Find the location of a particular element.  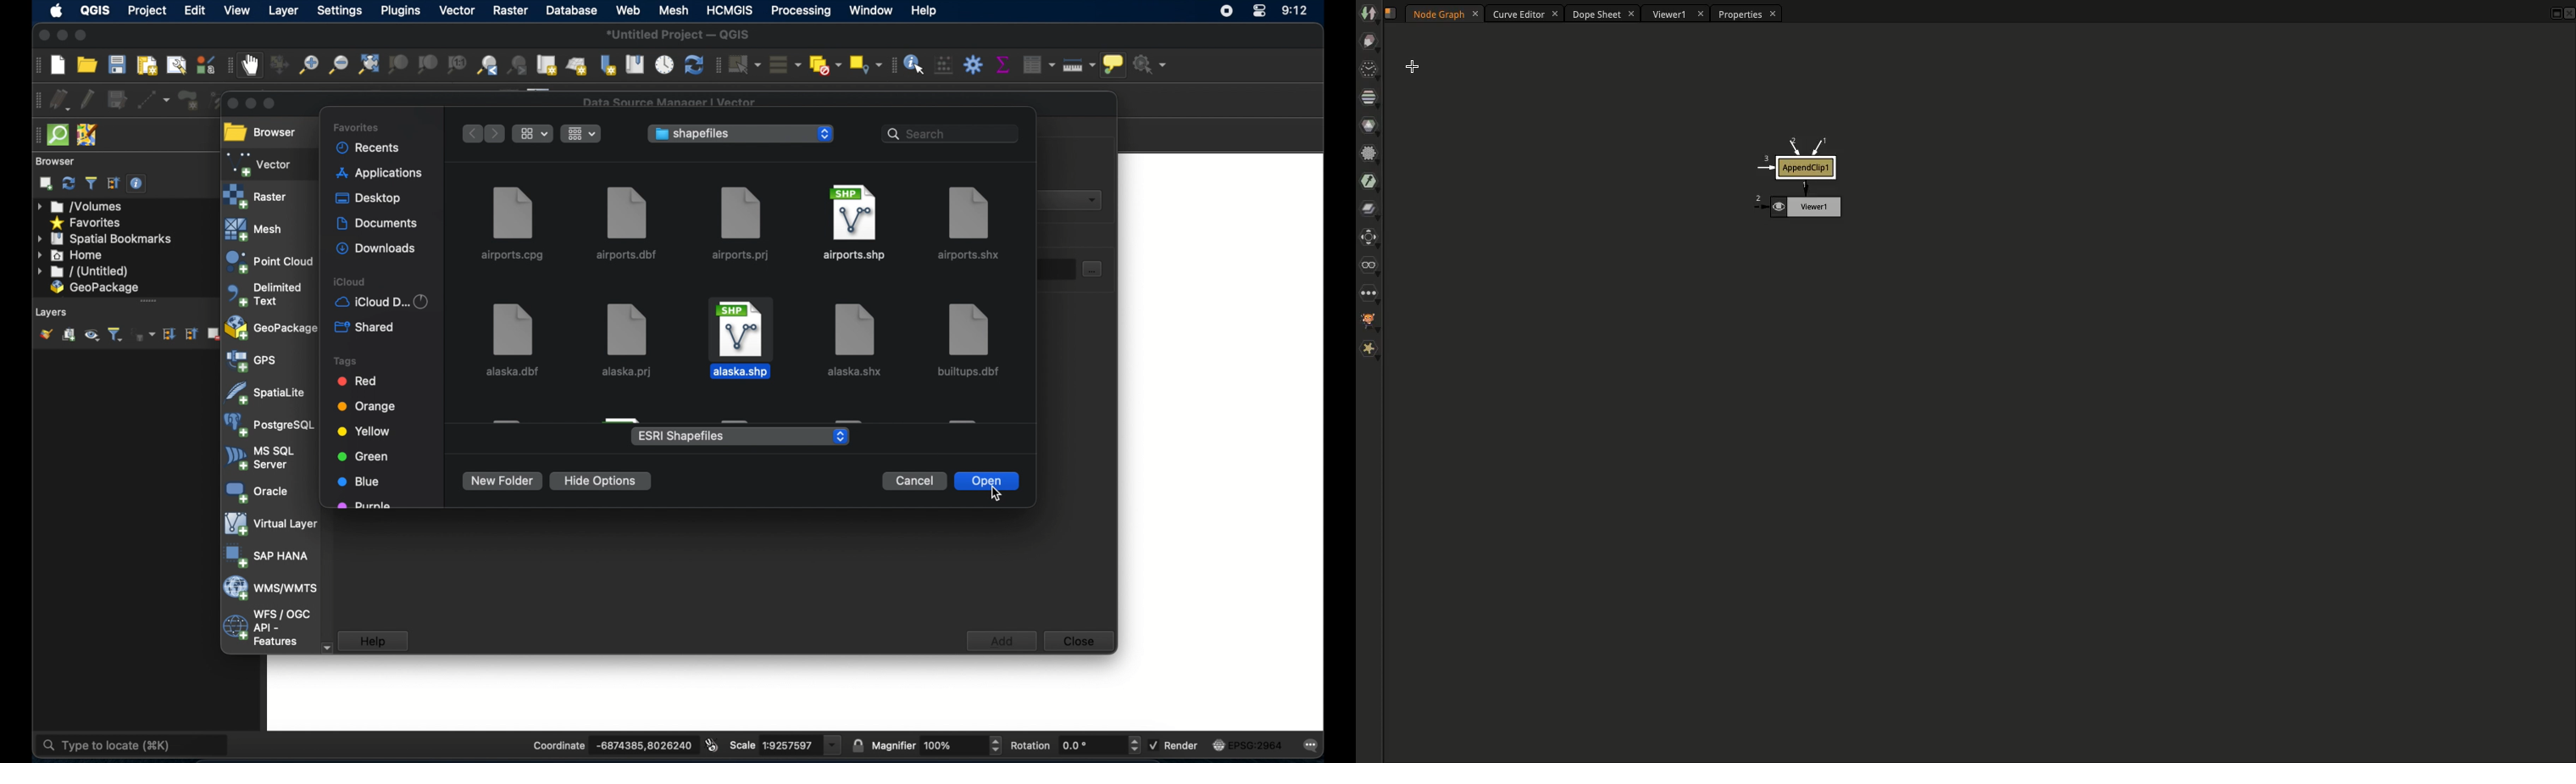

attribute toolbar is located at coordinates (892, 66).